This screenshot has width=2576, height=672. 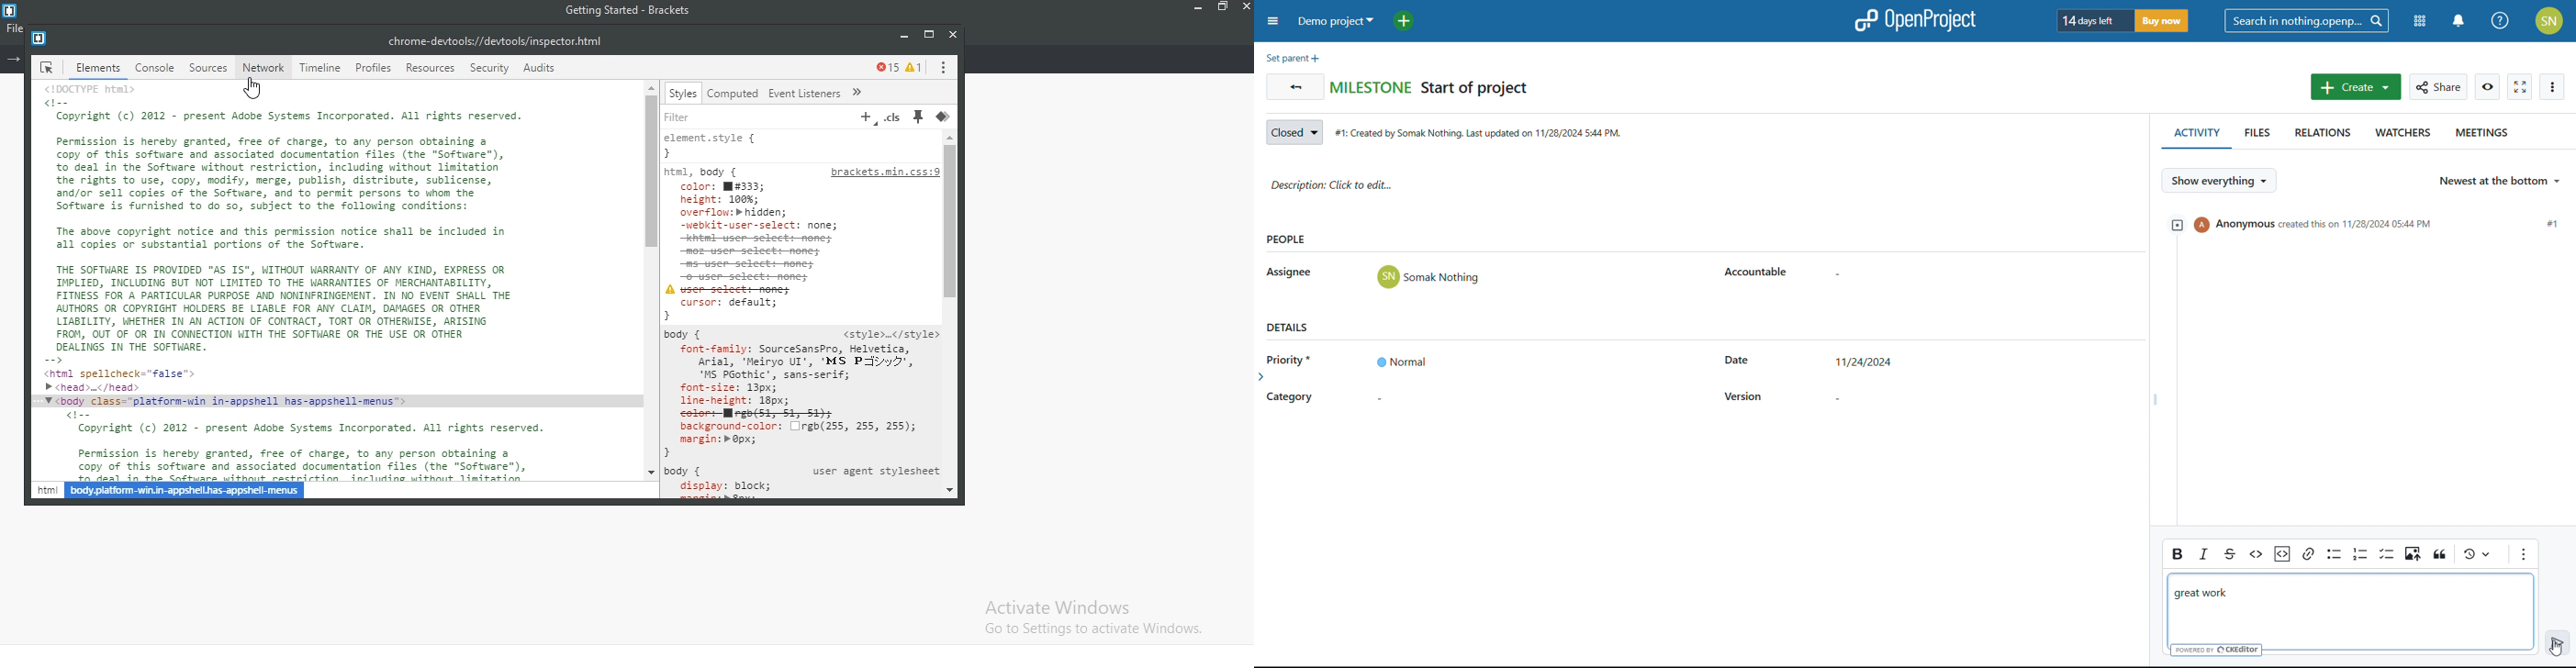 What do you see at coordinates (1758, 273) in the screenshot?
I see `accountable` at bounding box center [1758, 273].